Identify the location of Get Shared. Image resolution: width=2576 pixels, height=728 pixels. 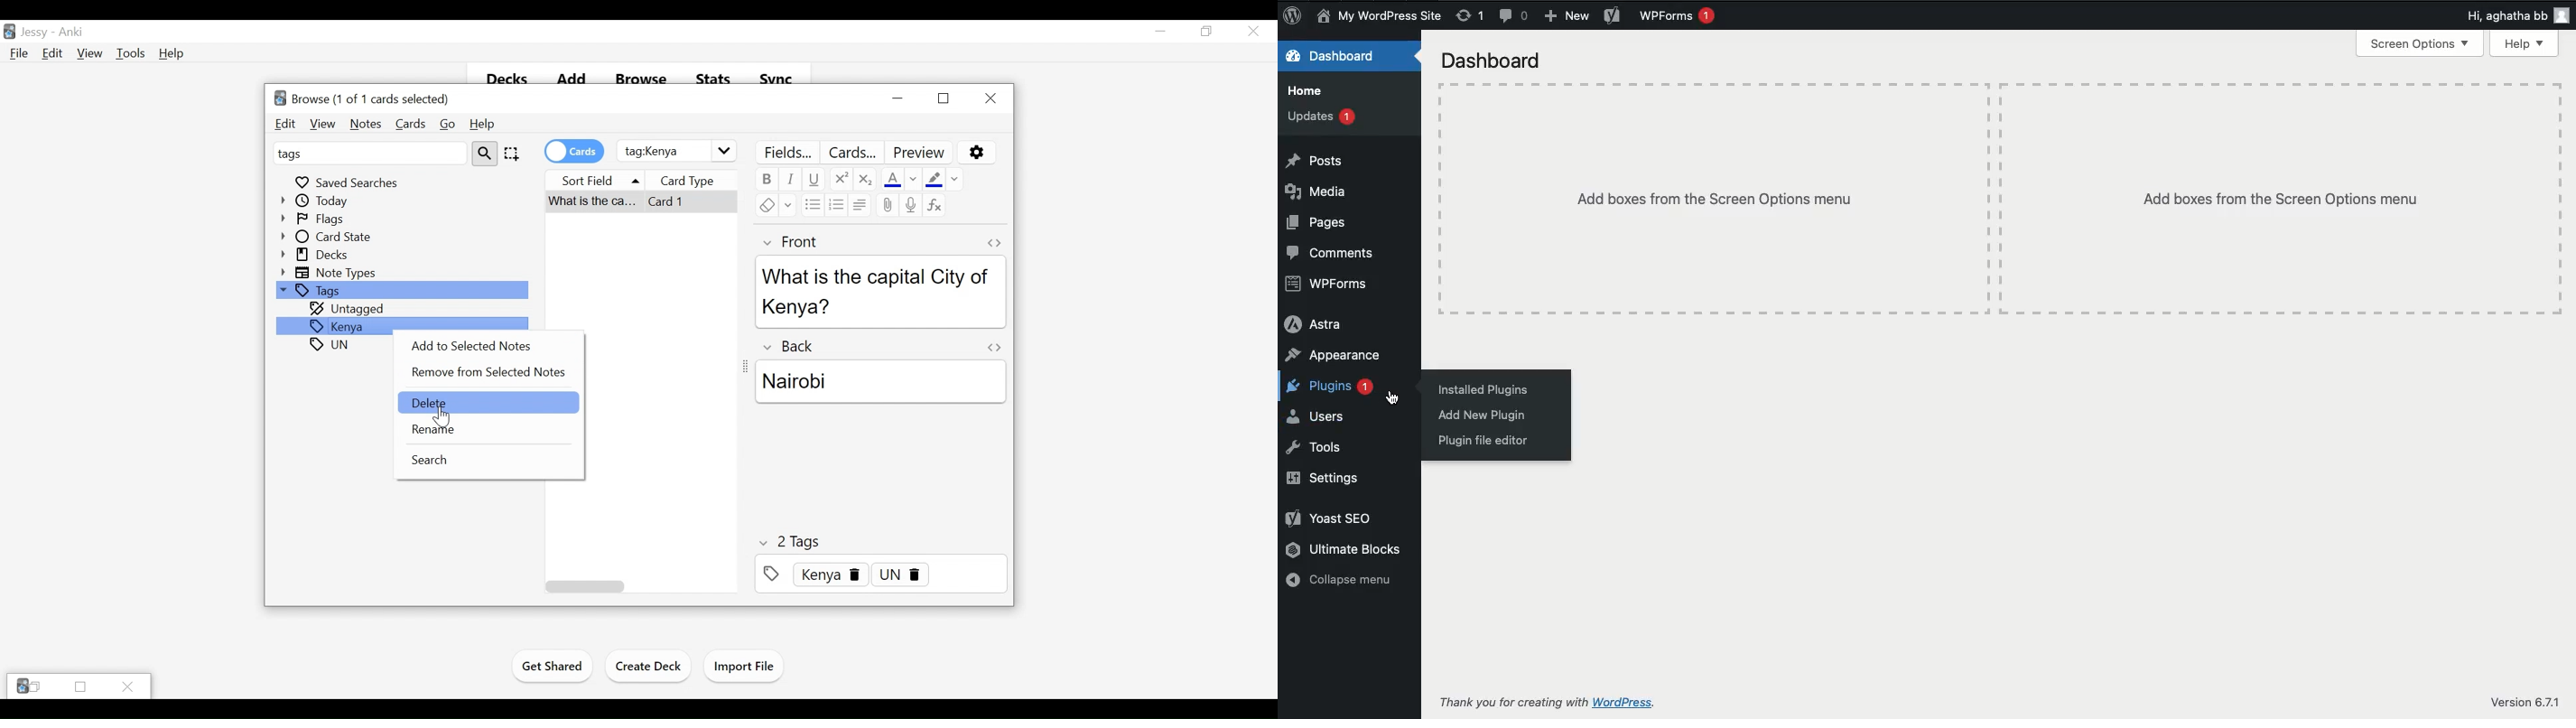
(552, 668).